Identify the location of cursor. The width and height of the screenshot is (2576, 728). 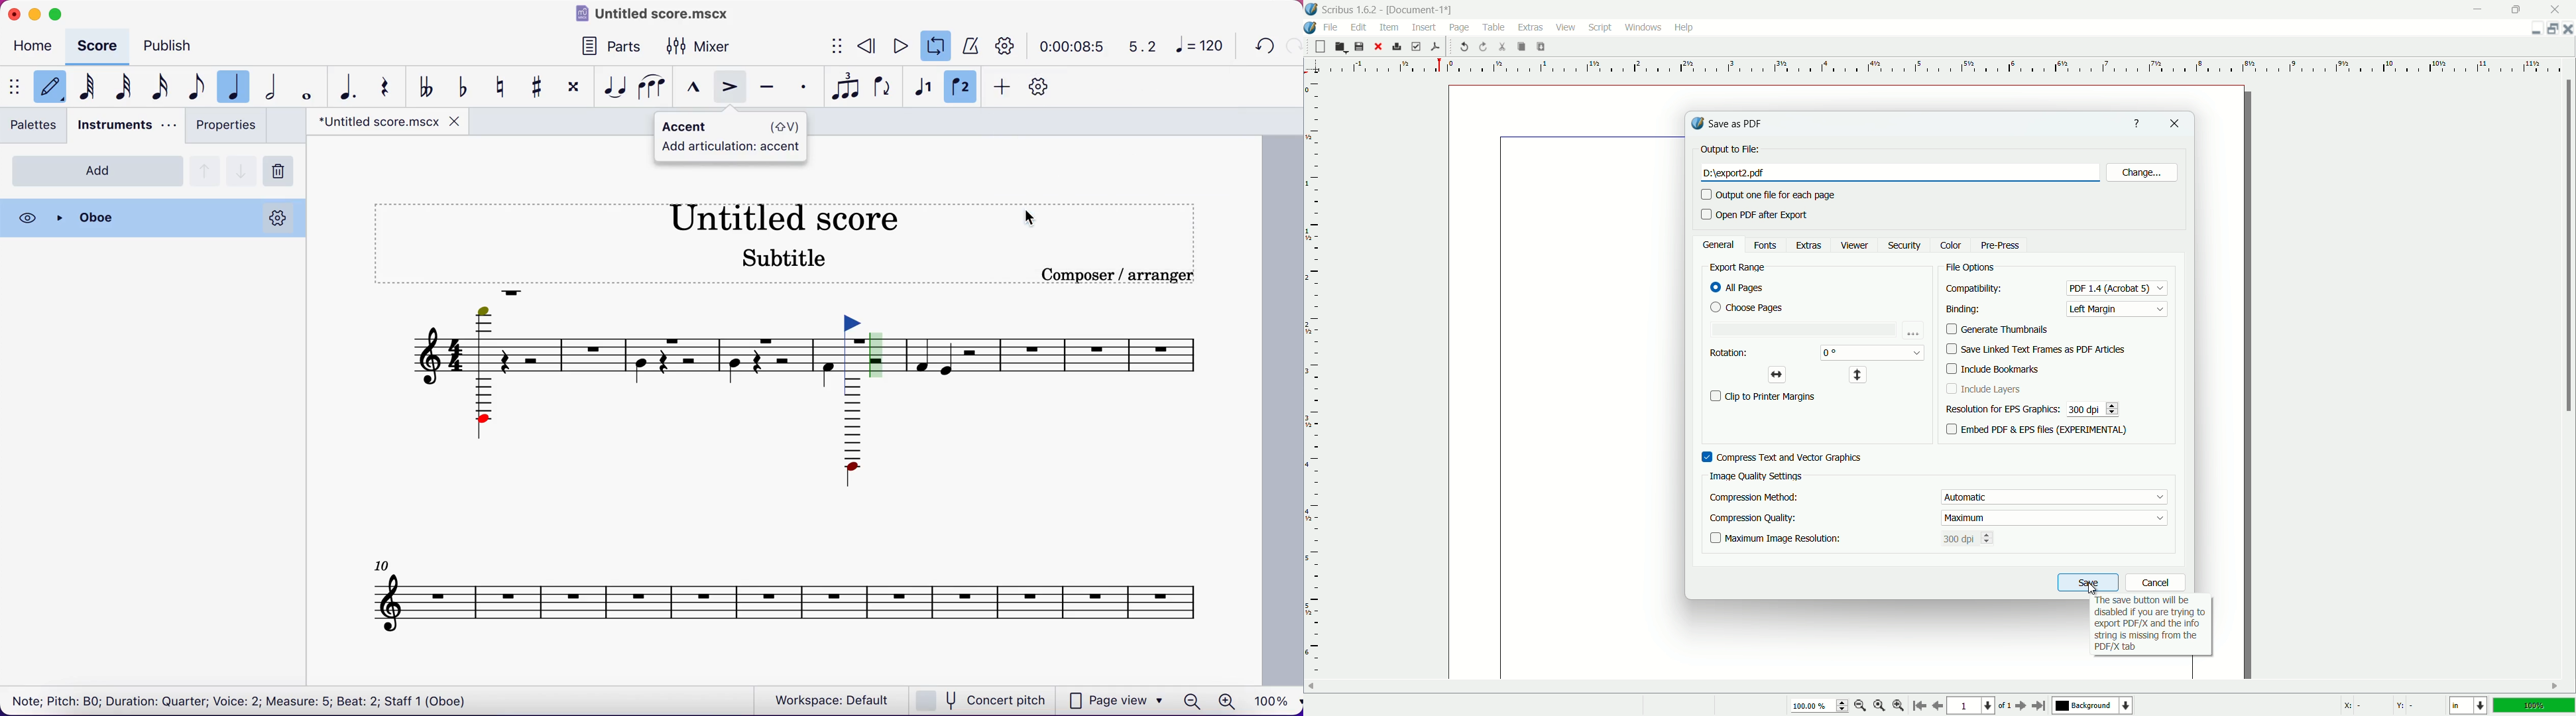
(2088, 592).